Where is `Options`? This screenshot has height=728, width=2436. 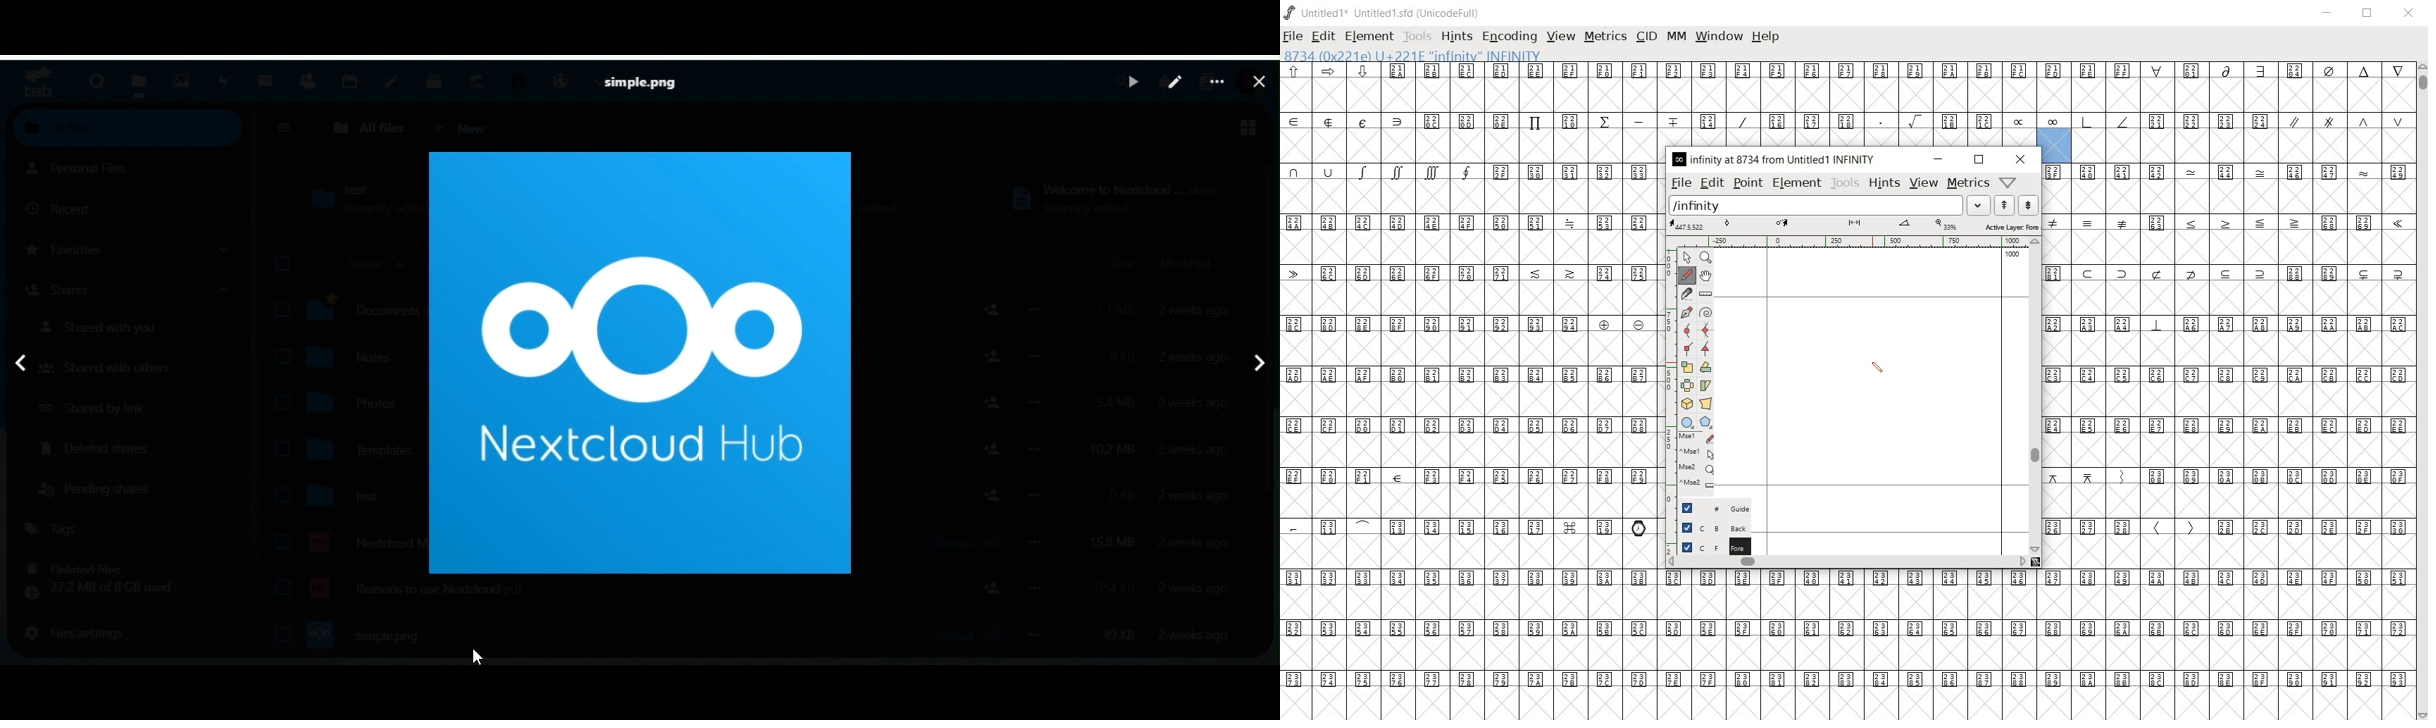 Options is located at coordinates (1215, 83).